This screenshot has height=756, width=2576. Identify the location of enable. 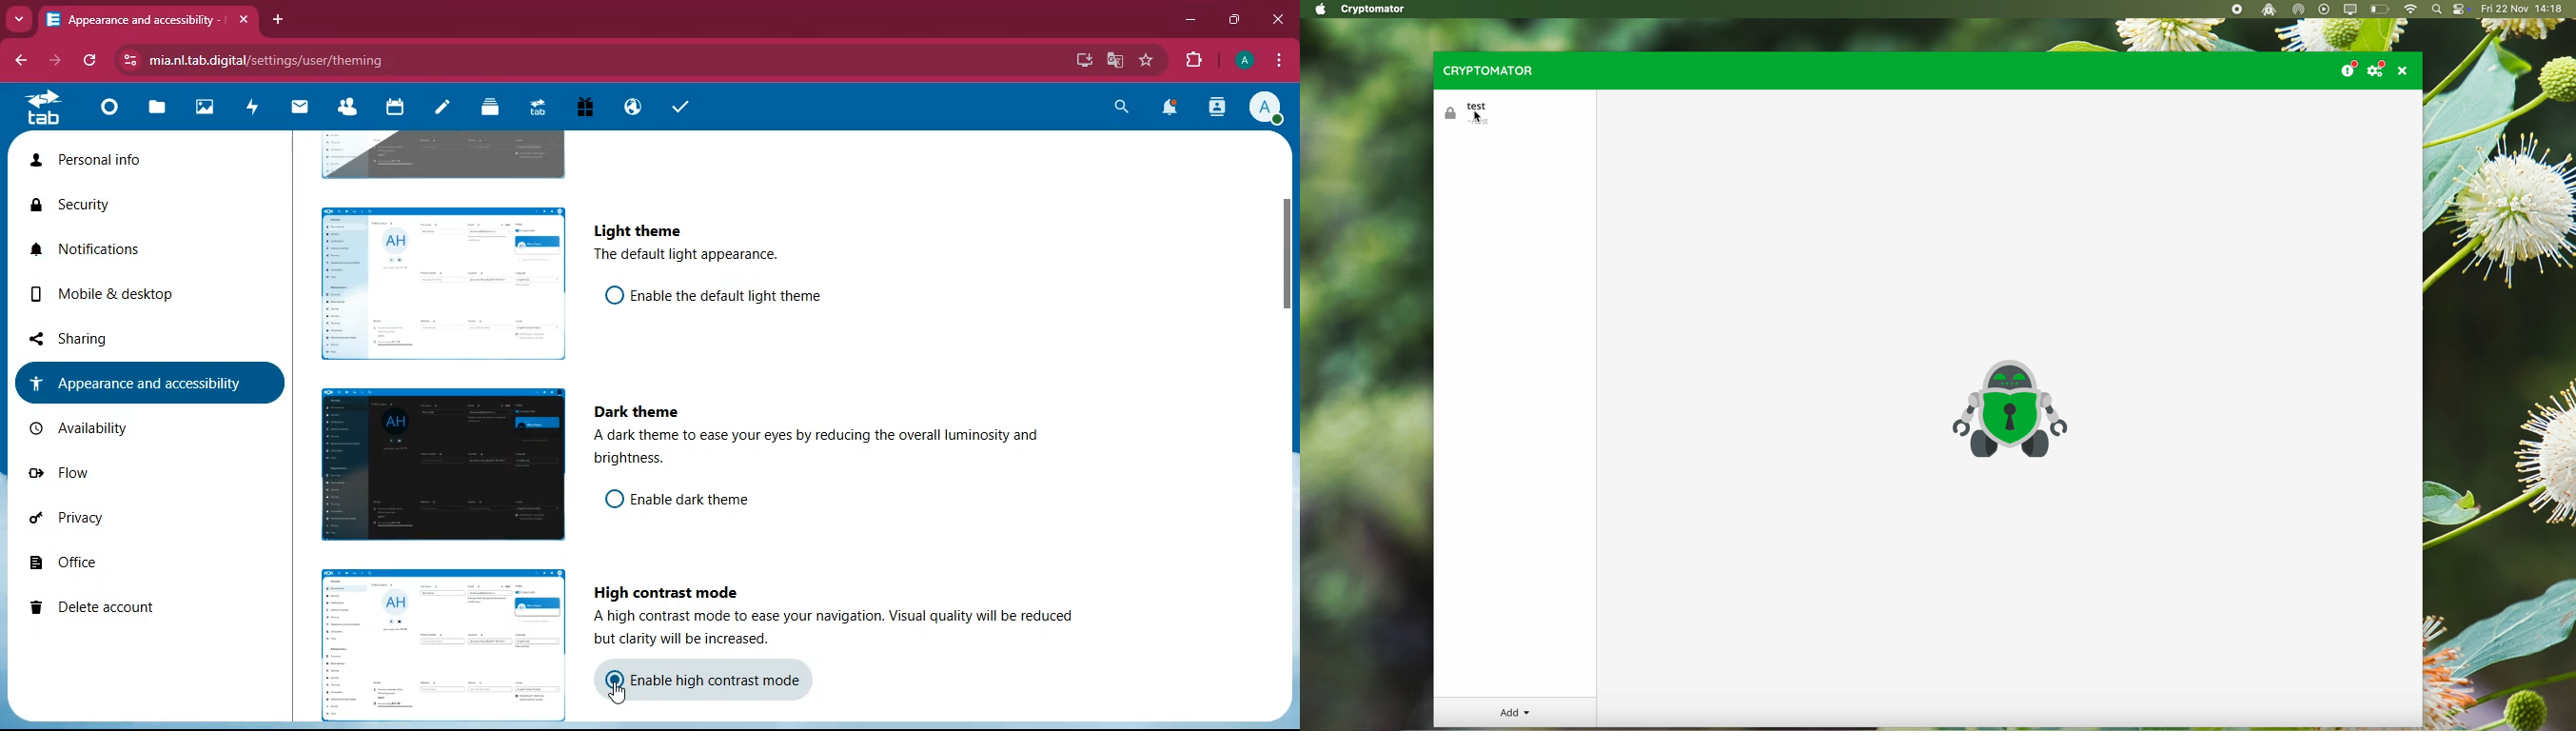
(728, 294).